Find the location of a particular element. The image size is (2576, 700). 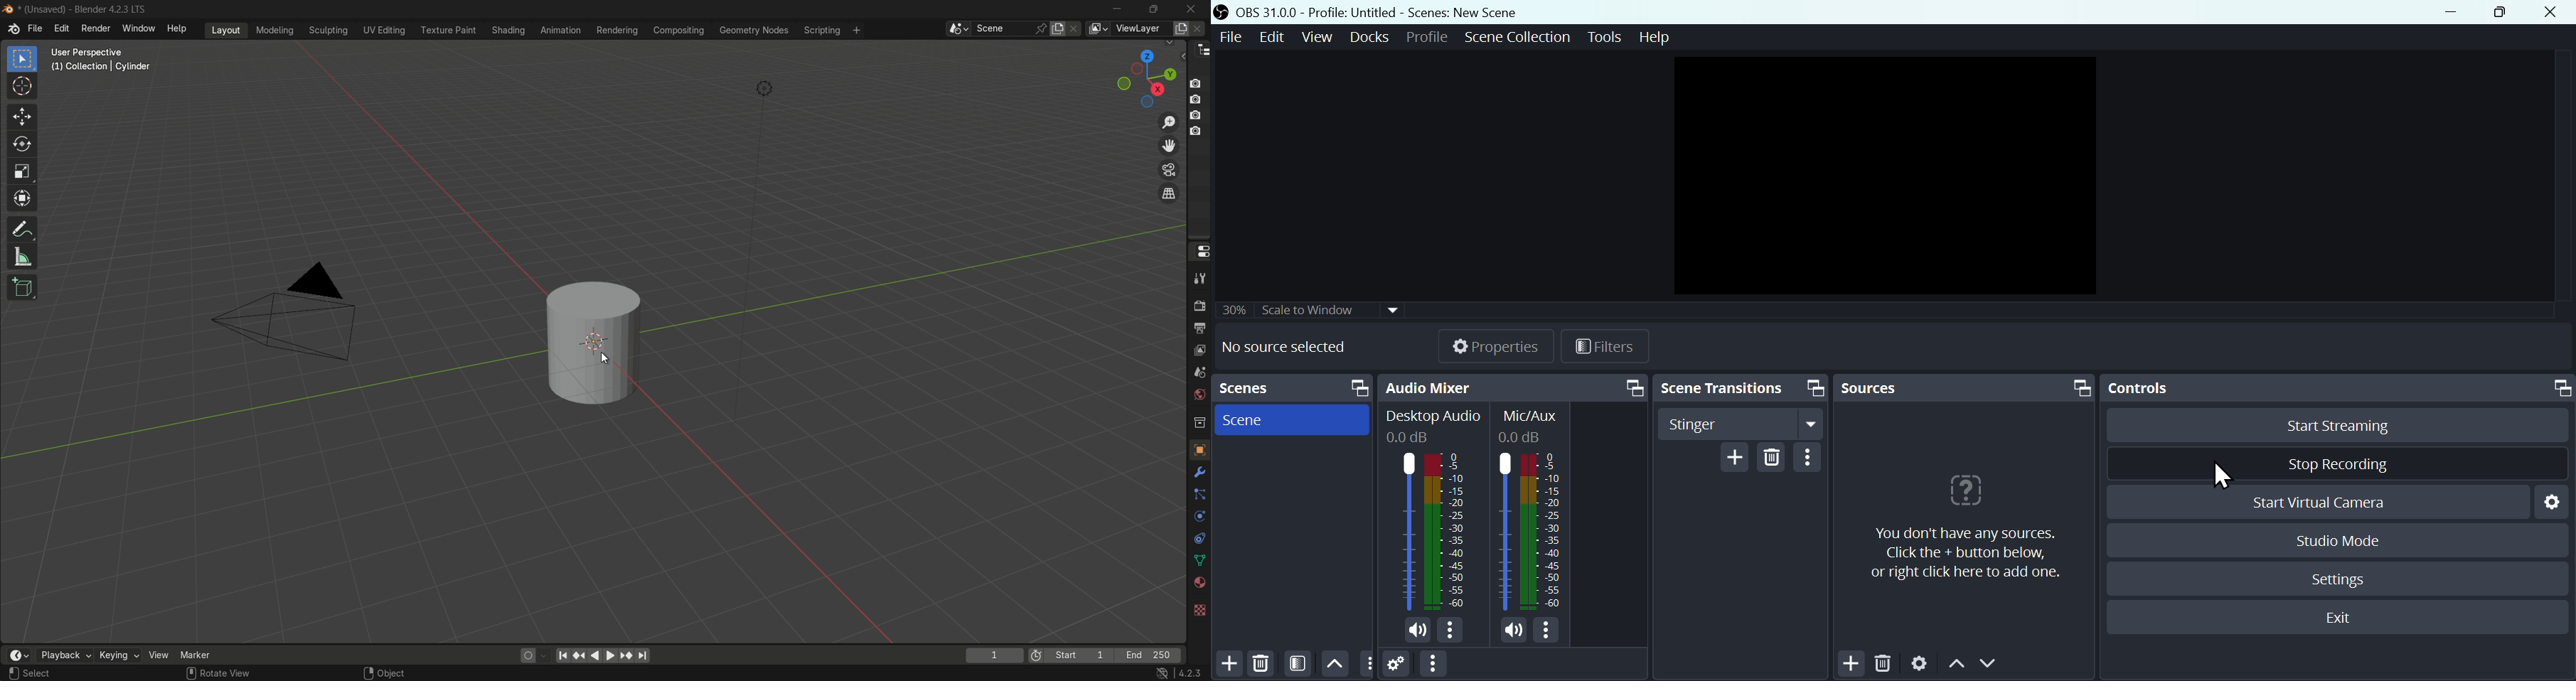

Start streaming  is located at coordinates (2351, 426).